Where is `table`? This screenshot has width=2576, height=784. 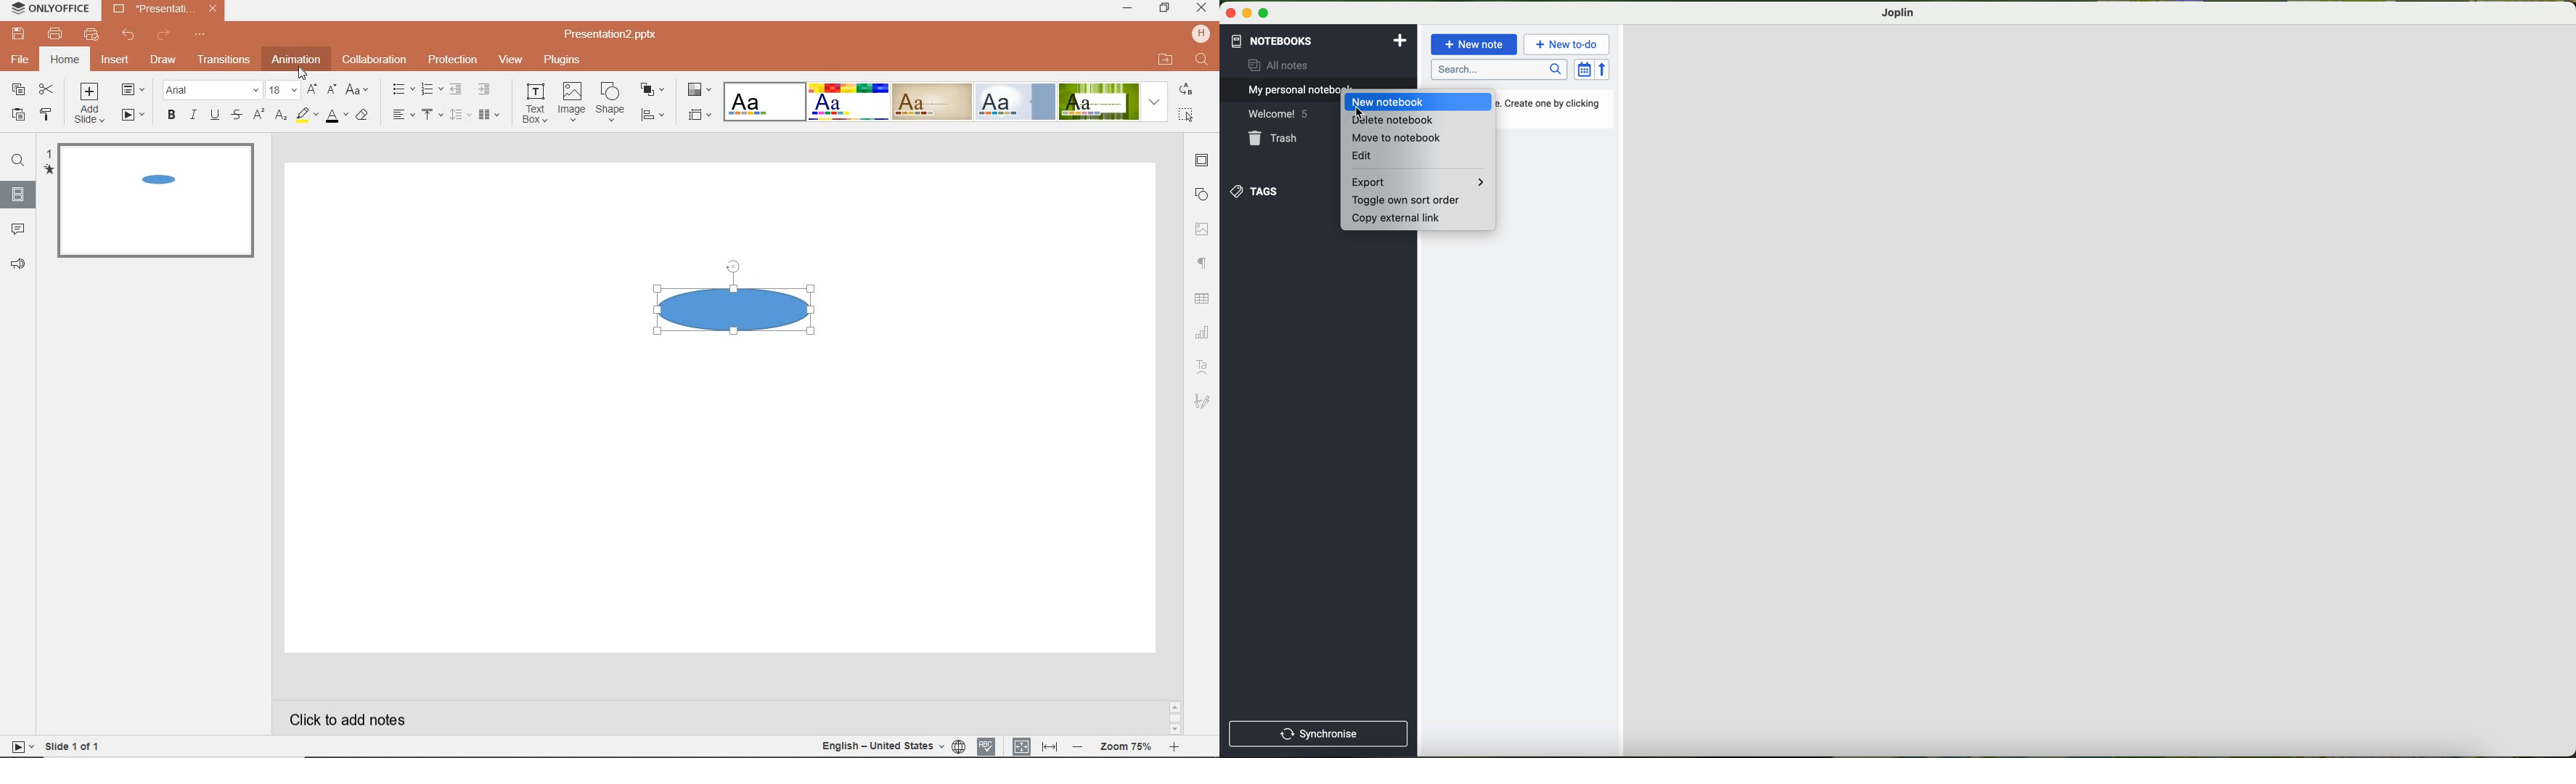
table is located at coordinates (1201, 298).